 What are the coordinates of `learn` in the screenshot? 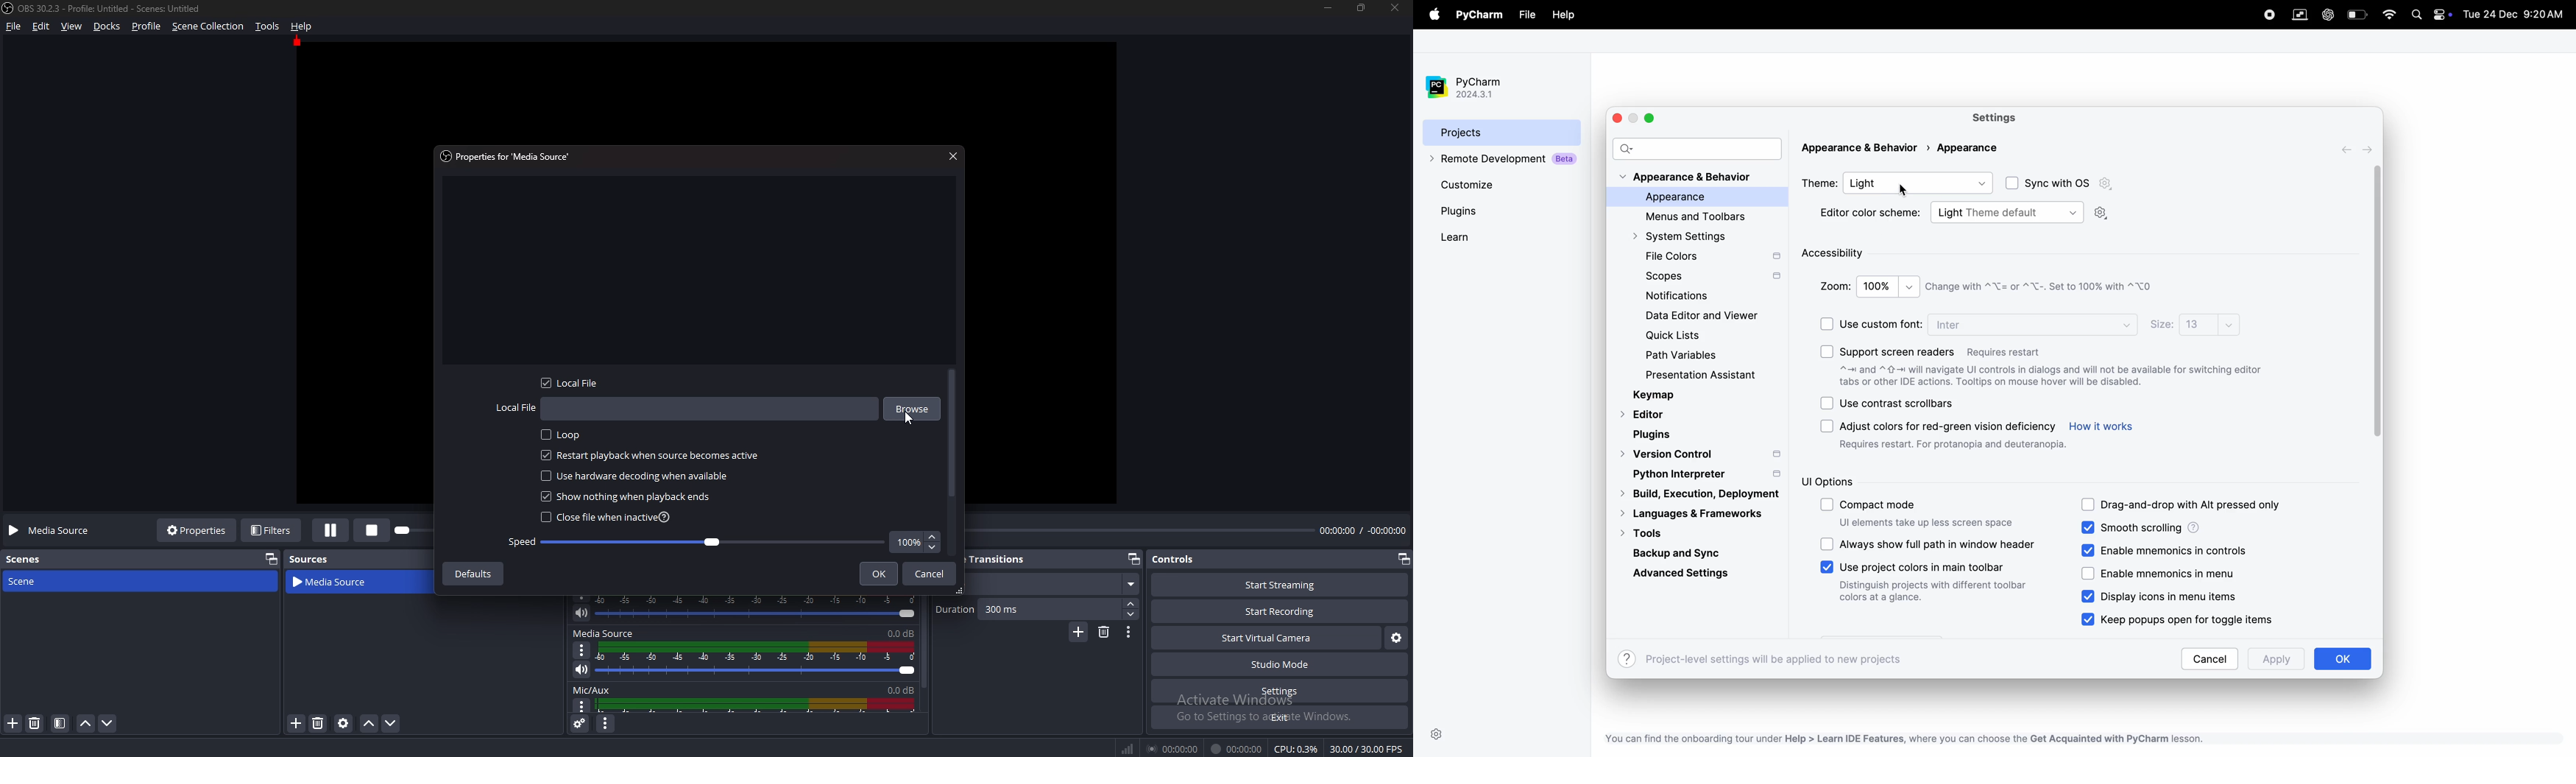 It's located at (1471, 237).